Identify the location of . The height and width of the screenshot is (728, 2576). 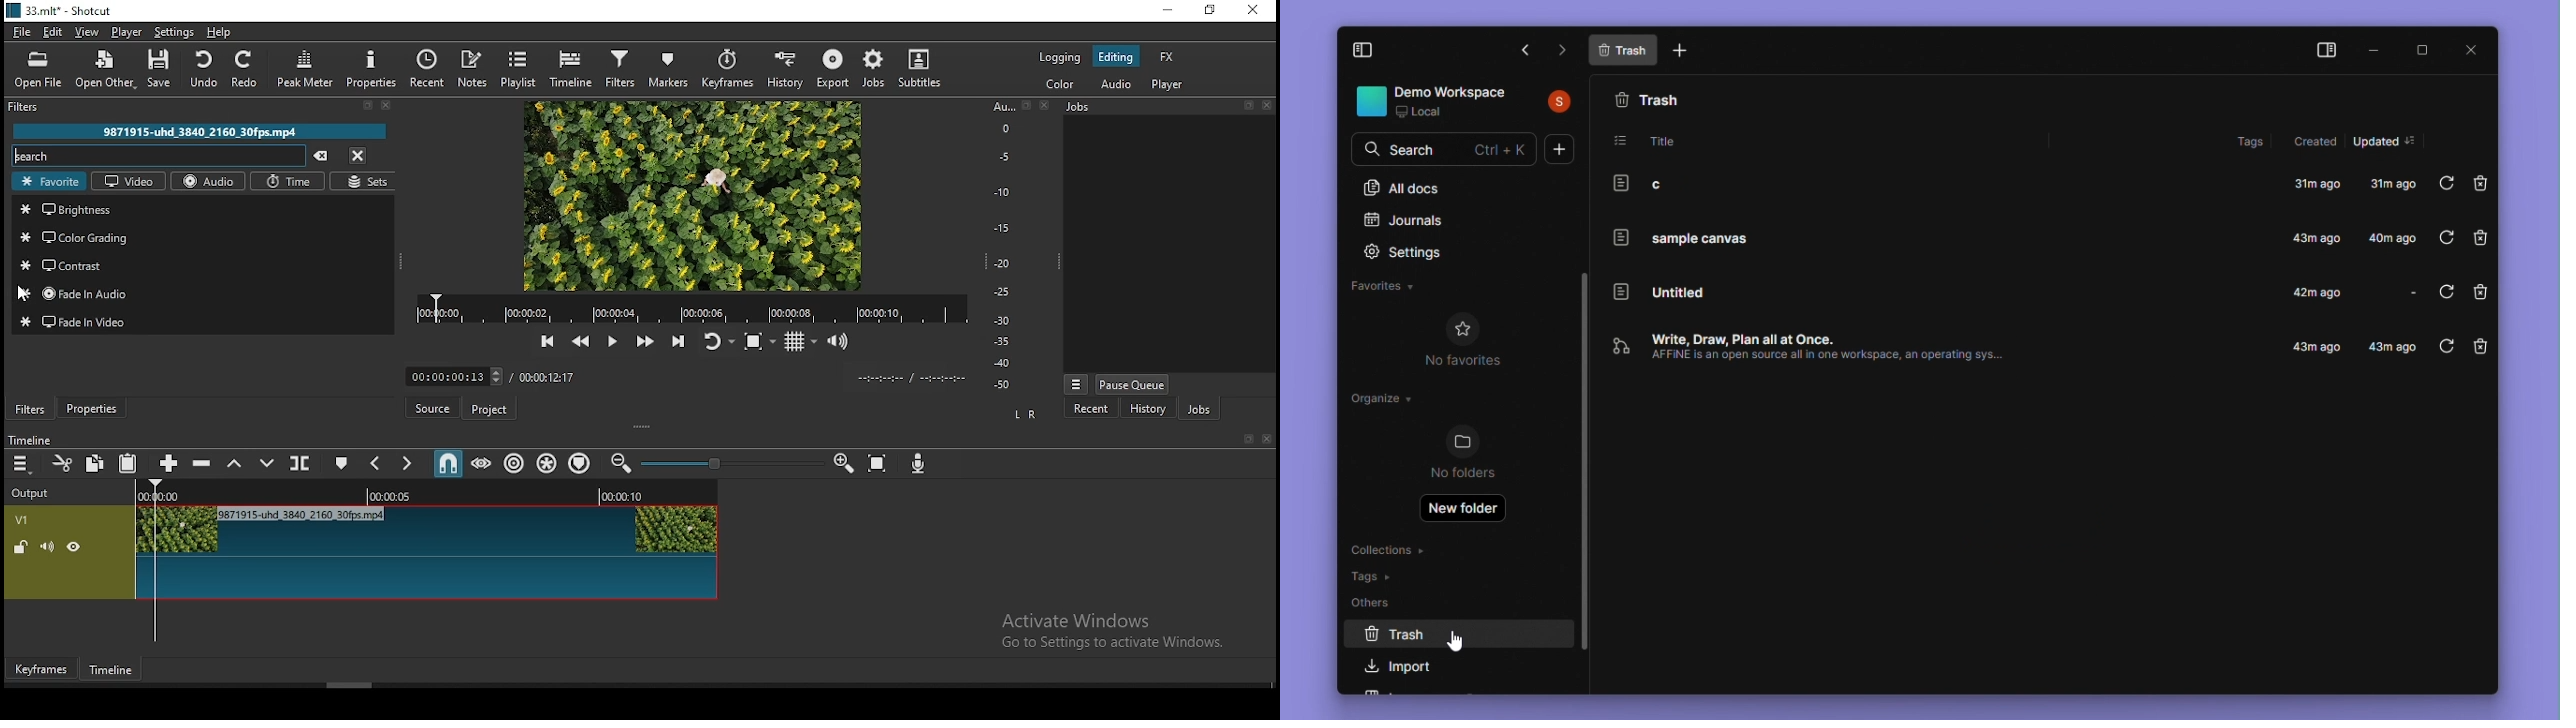
(1078, 106).